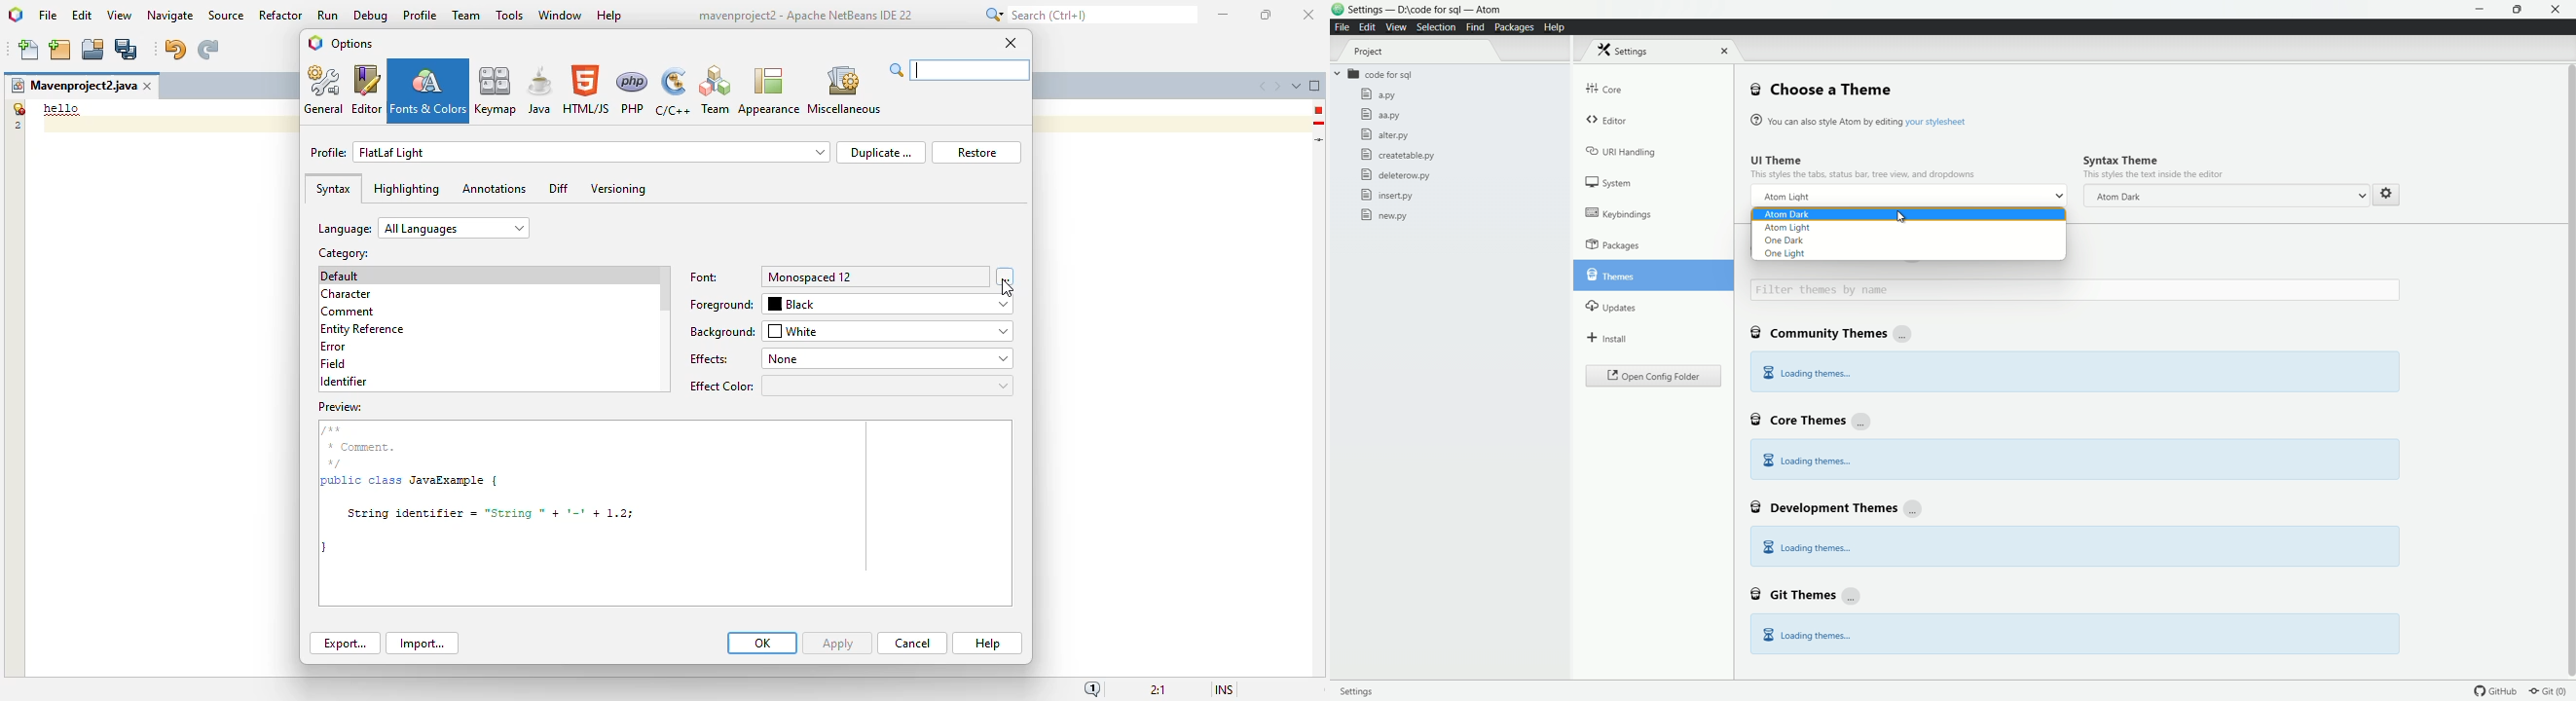  Describe the element at coordinates (1338, 10) in the screenshot. I see `logo` at that location.